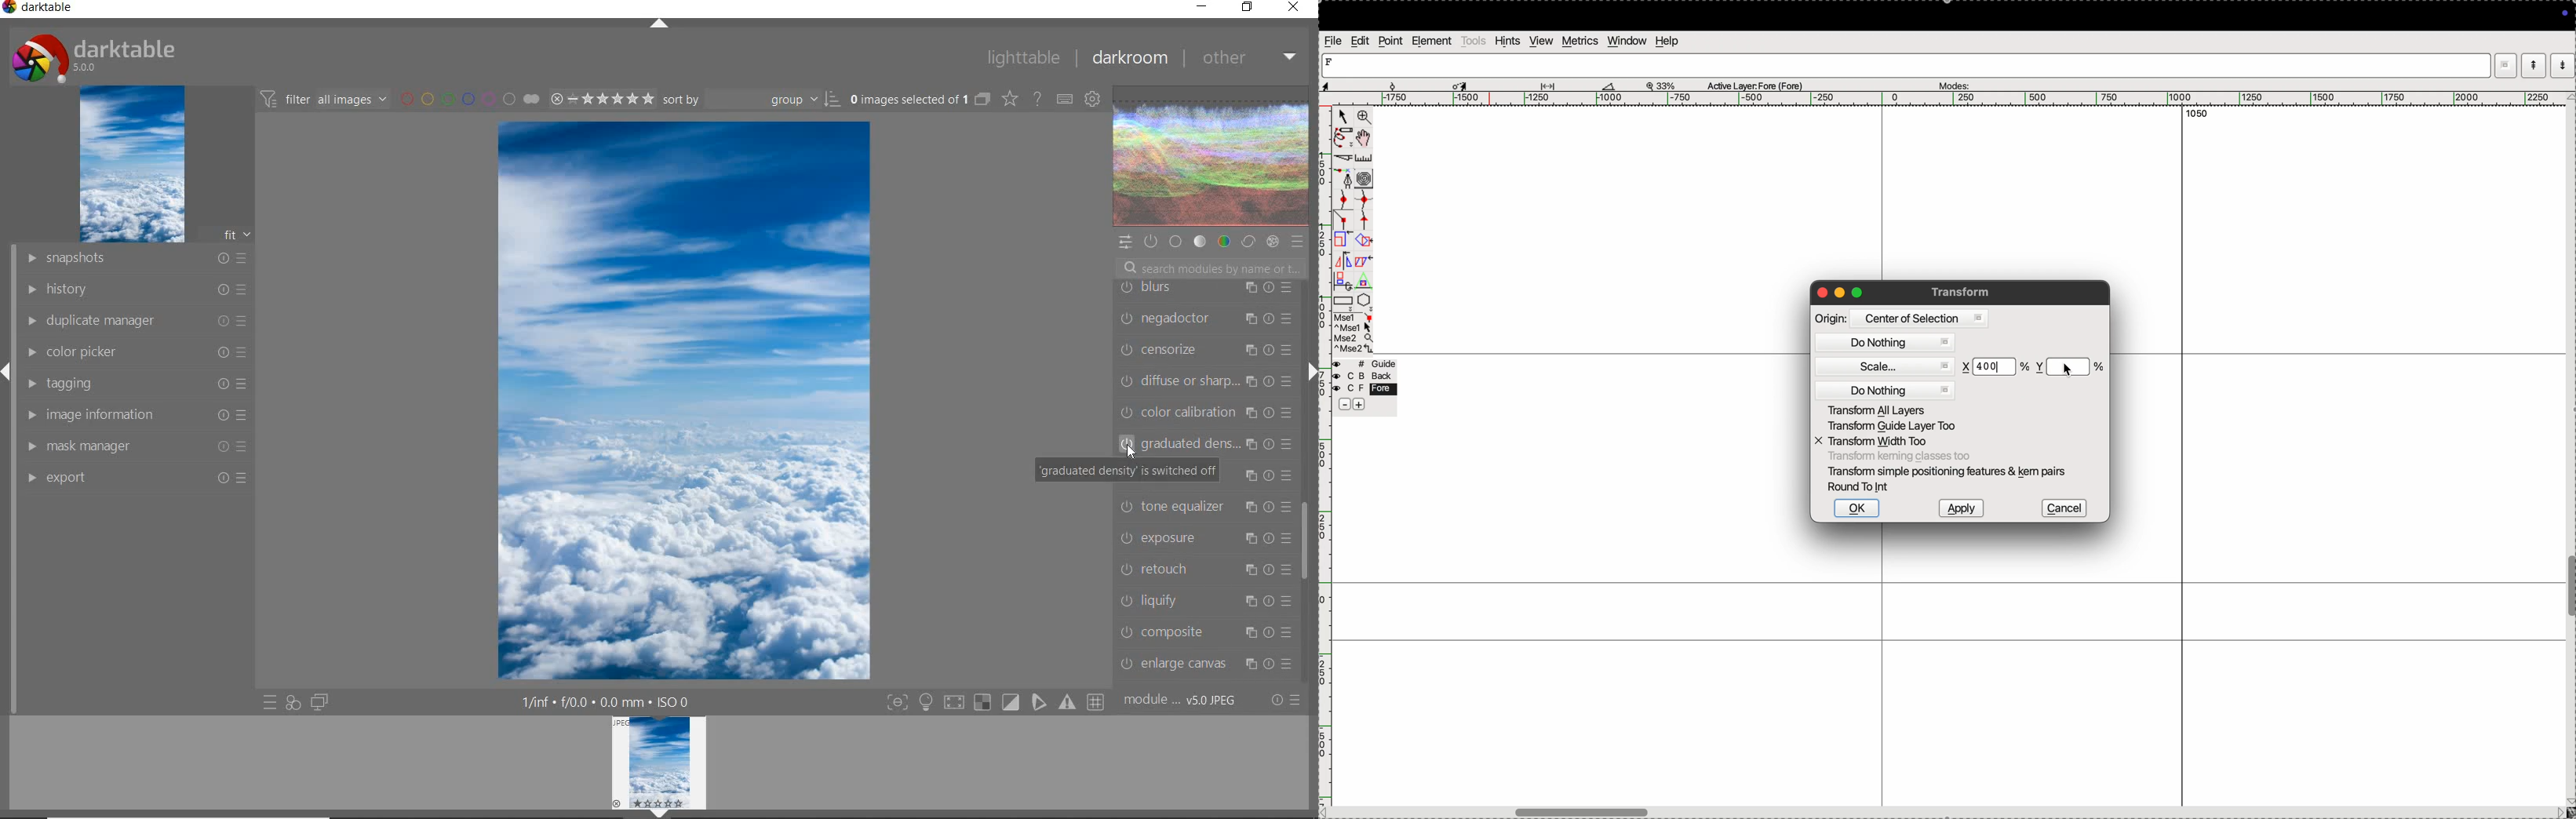  Describe the element at coordinates (1862, 487) in the screenshot. I see `round to int` at that location.